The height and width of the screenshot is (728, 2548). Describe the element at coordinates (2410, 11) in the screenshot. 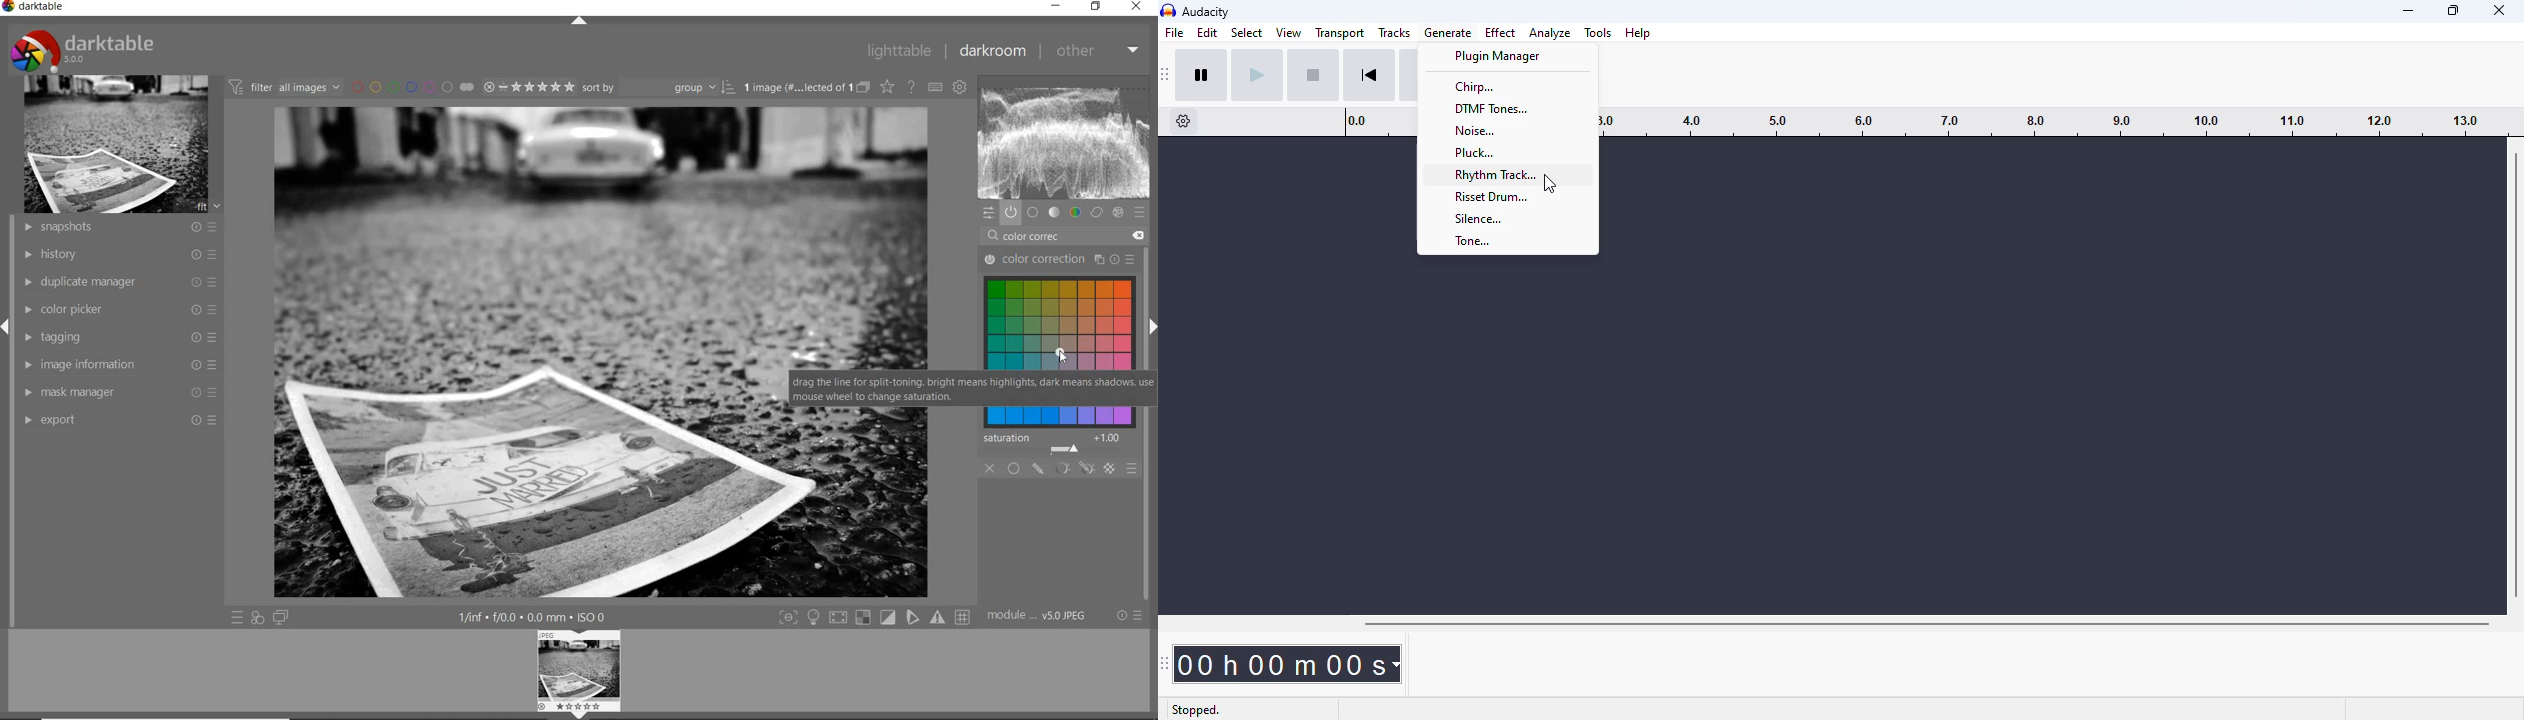

I see `minimize` at that location.